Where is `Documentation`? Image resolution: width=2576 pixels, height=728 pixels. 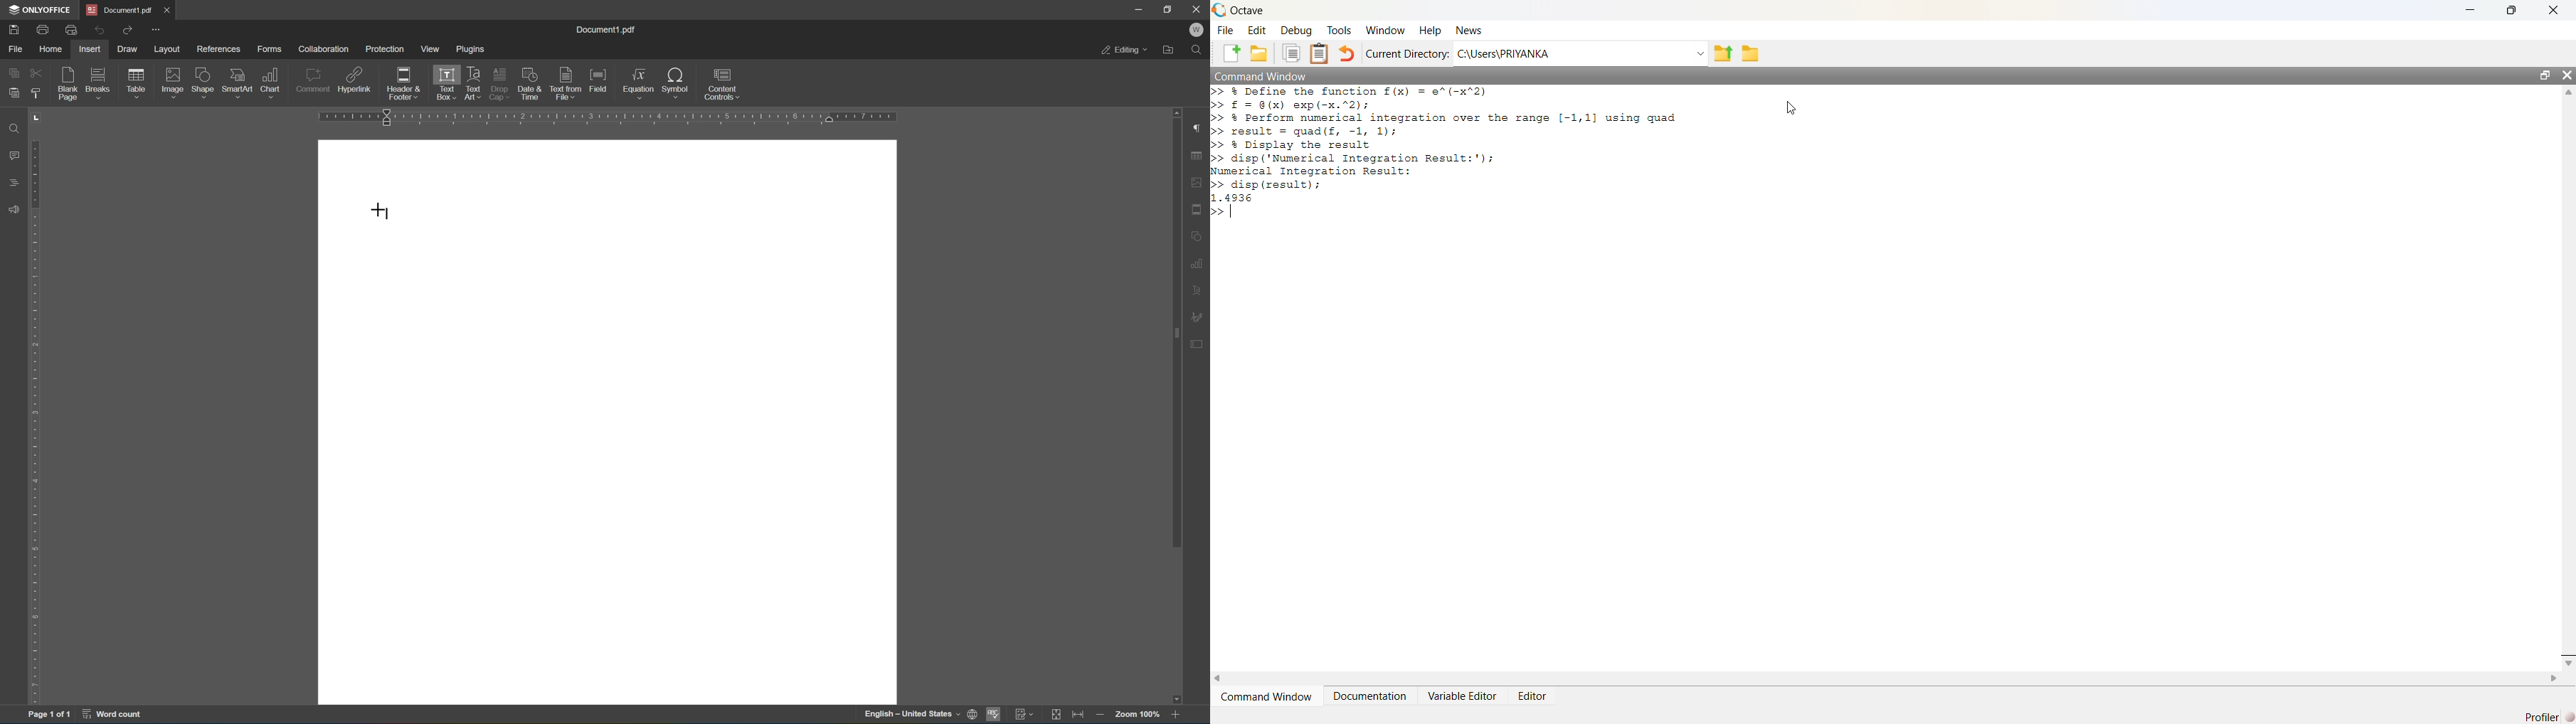 Documentation is located at coordinates (1369, 696).